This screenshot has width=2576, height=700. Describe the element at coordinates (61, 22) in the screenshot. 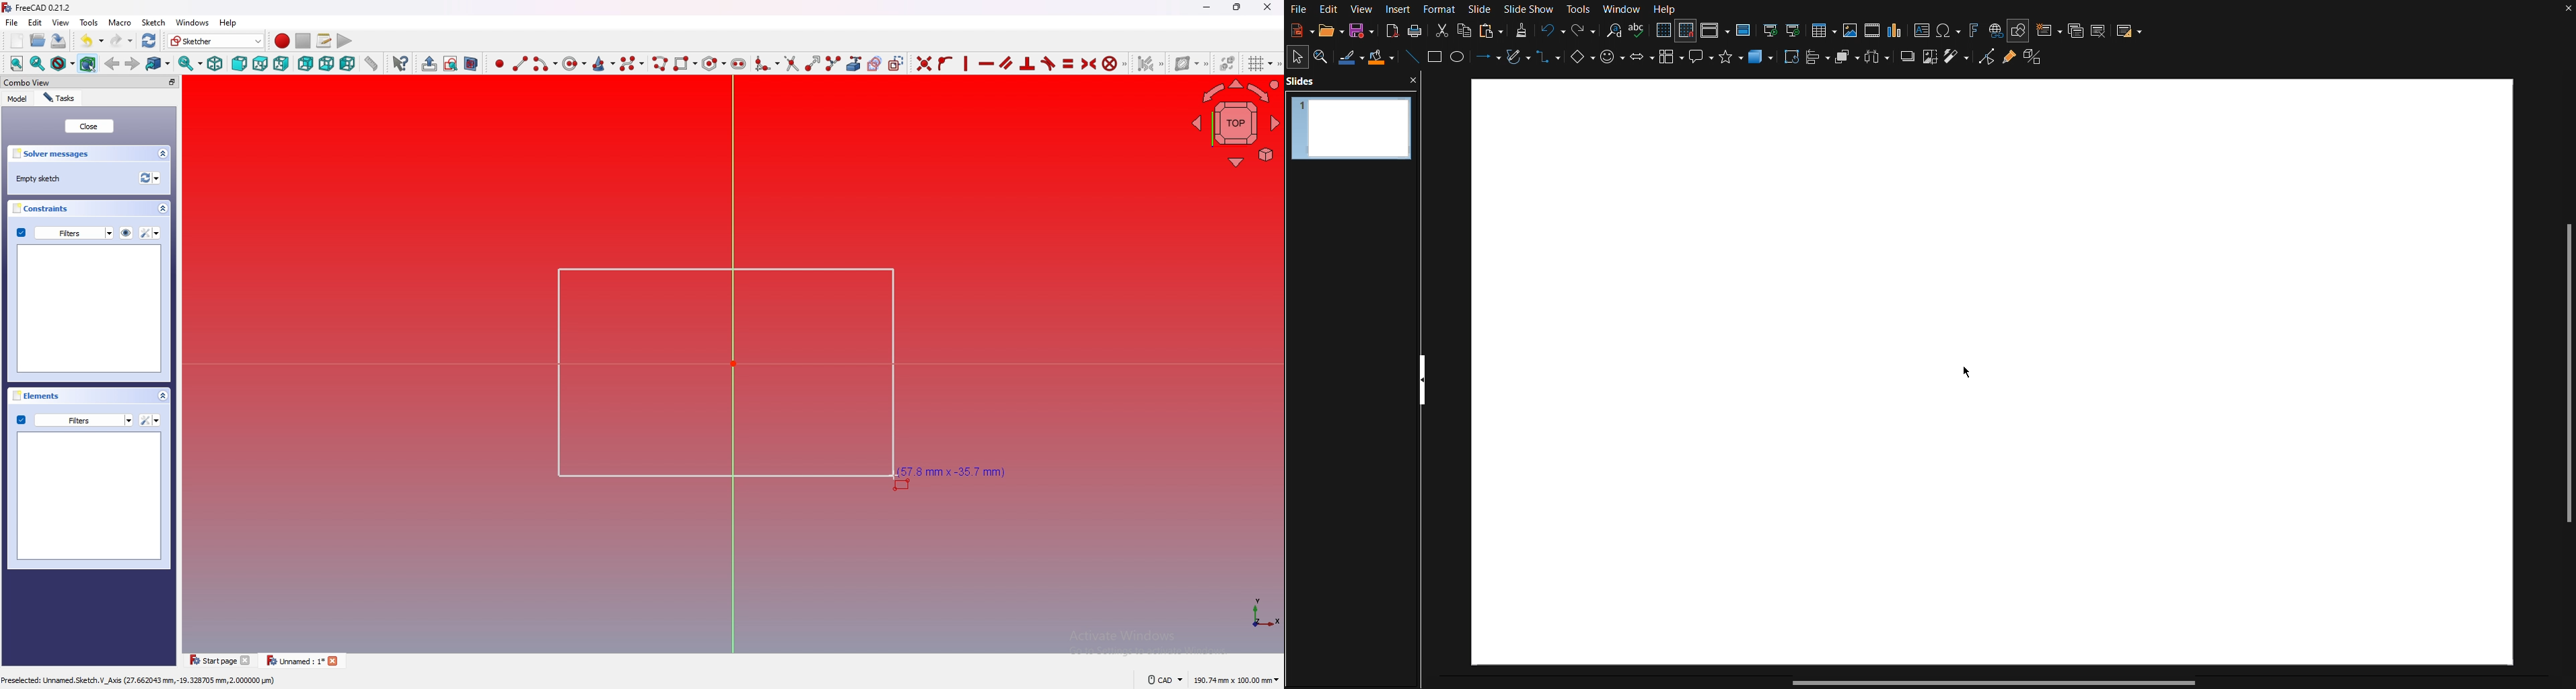

I see `view` at that location.